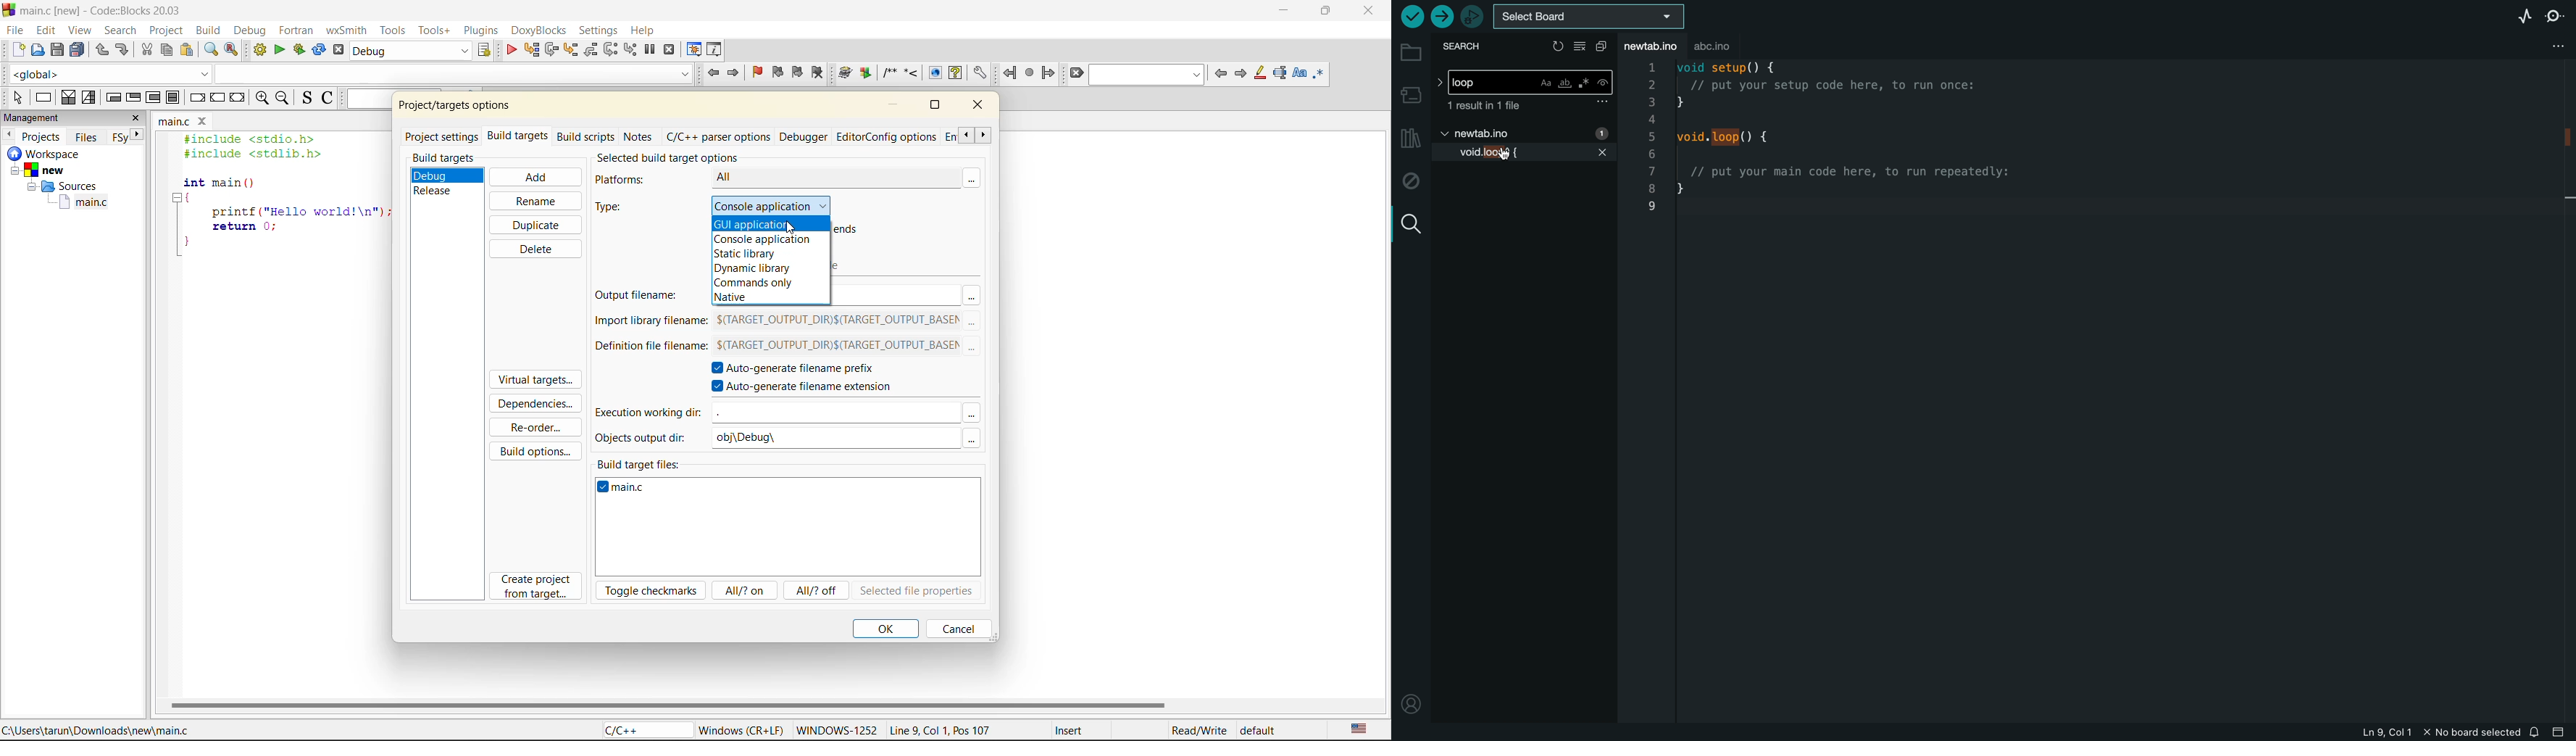  What do you see at coordinates (261, 100) in the screenshot?
I see `zoom in` at bounding box center [261, 100].